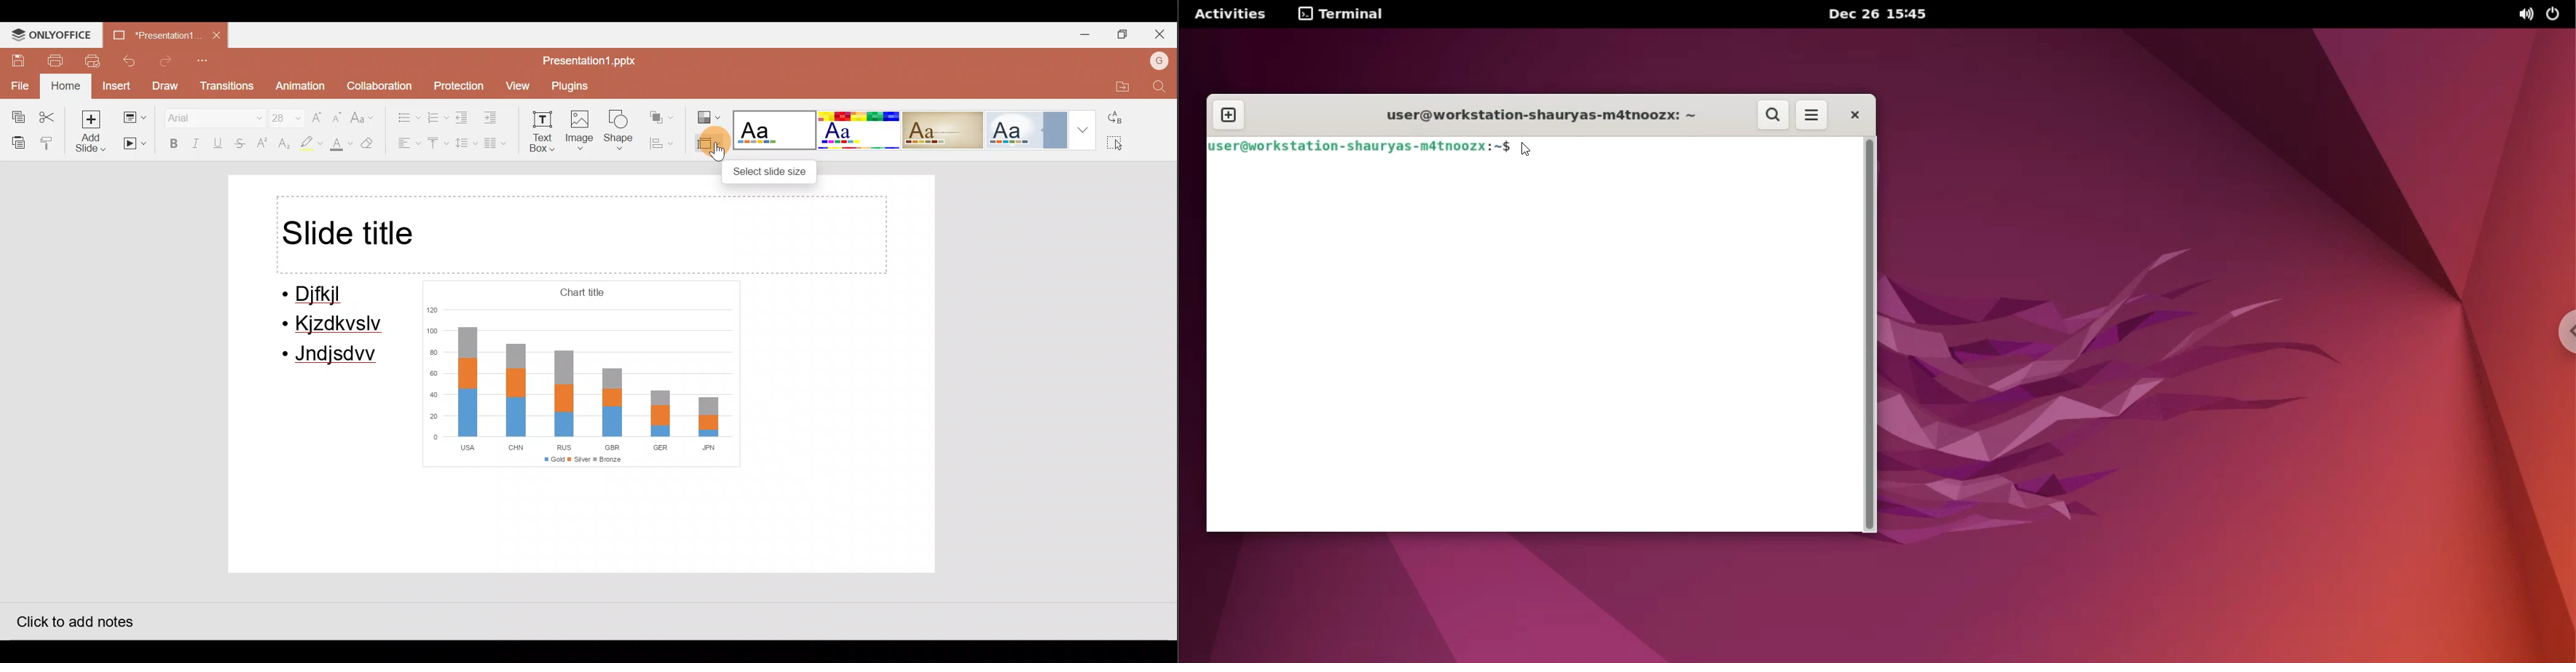  I want to click on Change case, so click(365, 112).